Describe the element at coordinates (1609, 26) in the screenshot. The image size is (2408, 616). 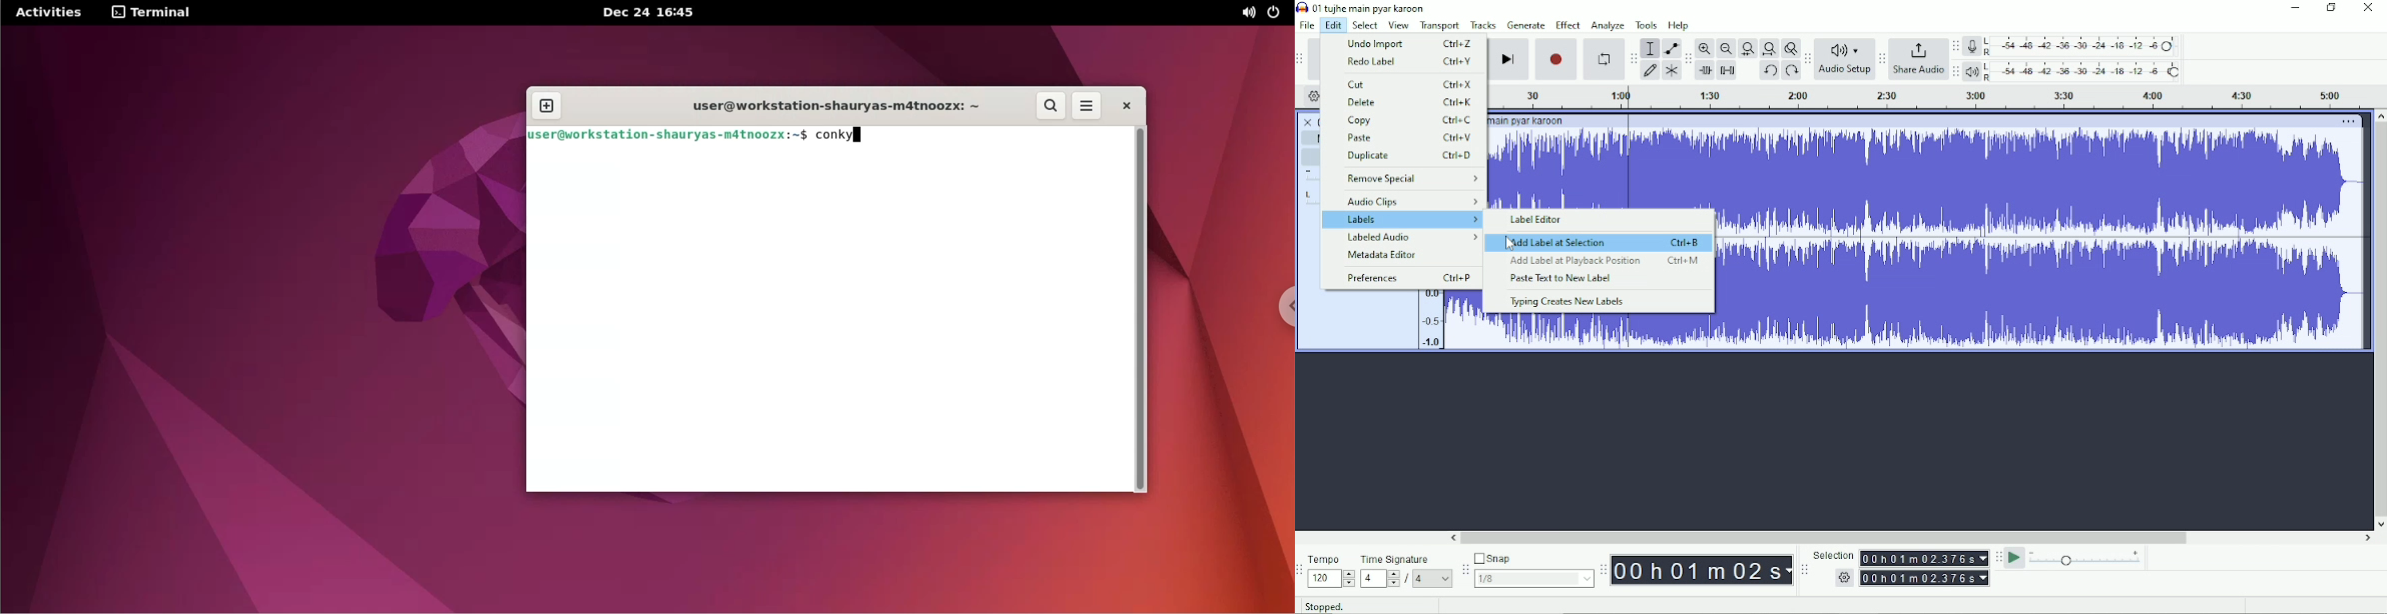
I see `Analyze` at that location.